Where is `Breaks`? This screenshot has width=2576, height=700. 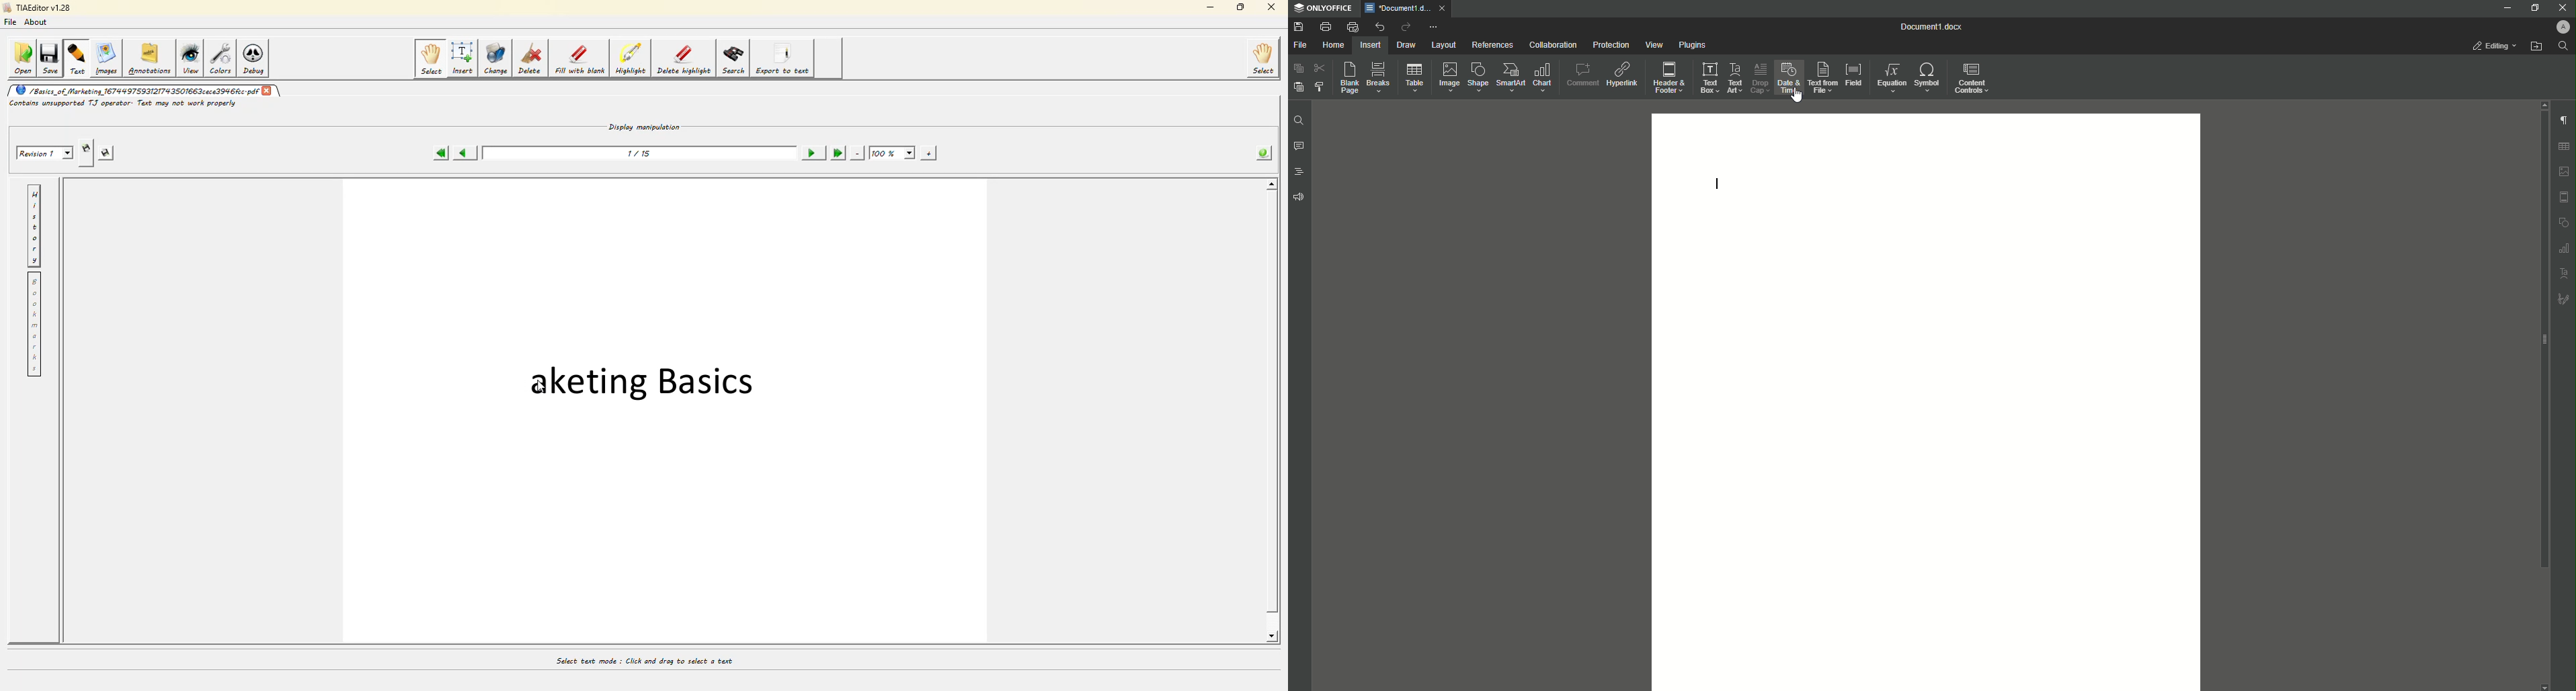
Breaks is located at coordinates (1378, 78).